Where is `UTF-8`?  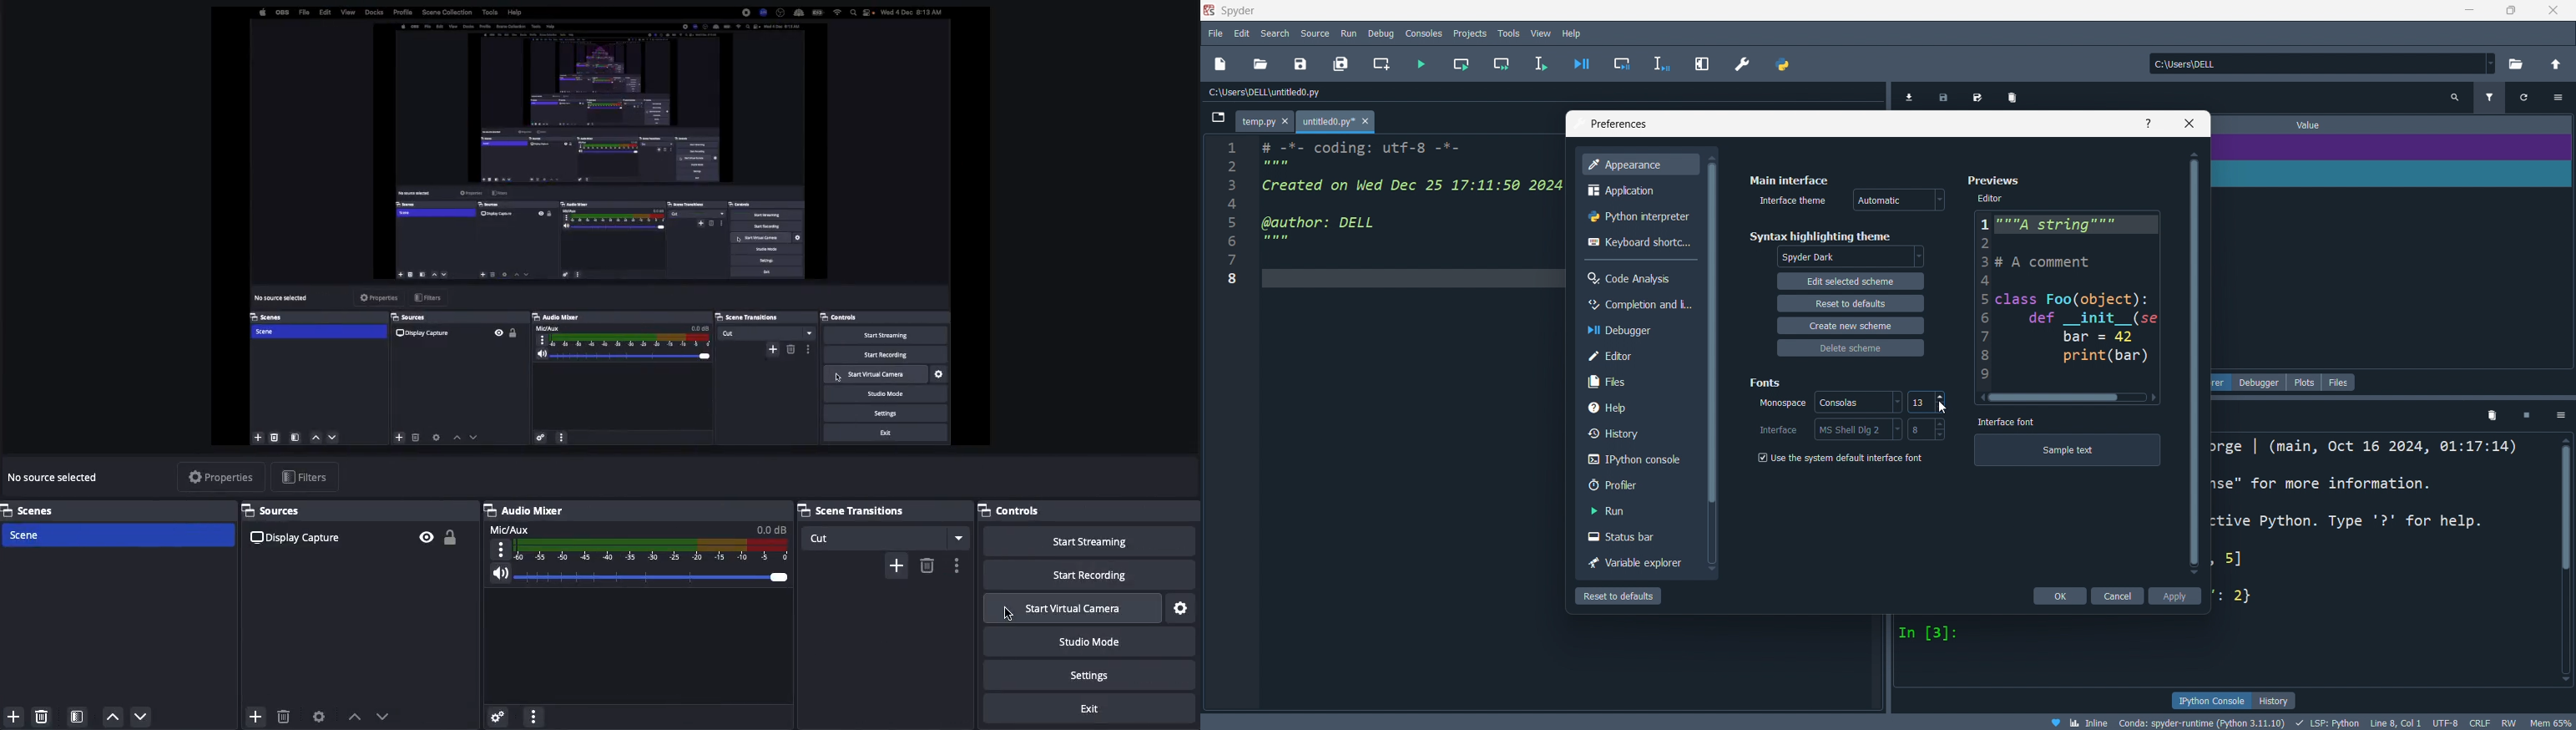 UTF-8 is located at coordinates (2448, 721).